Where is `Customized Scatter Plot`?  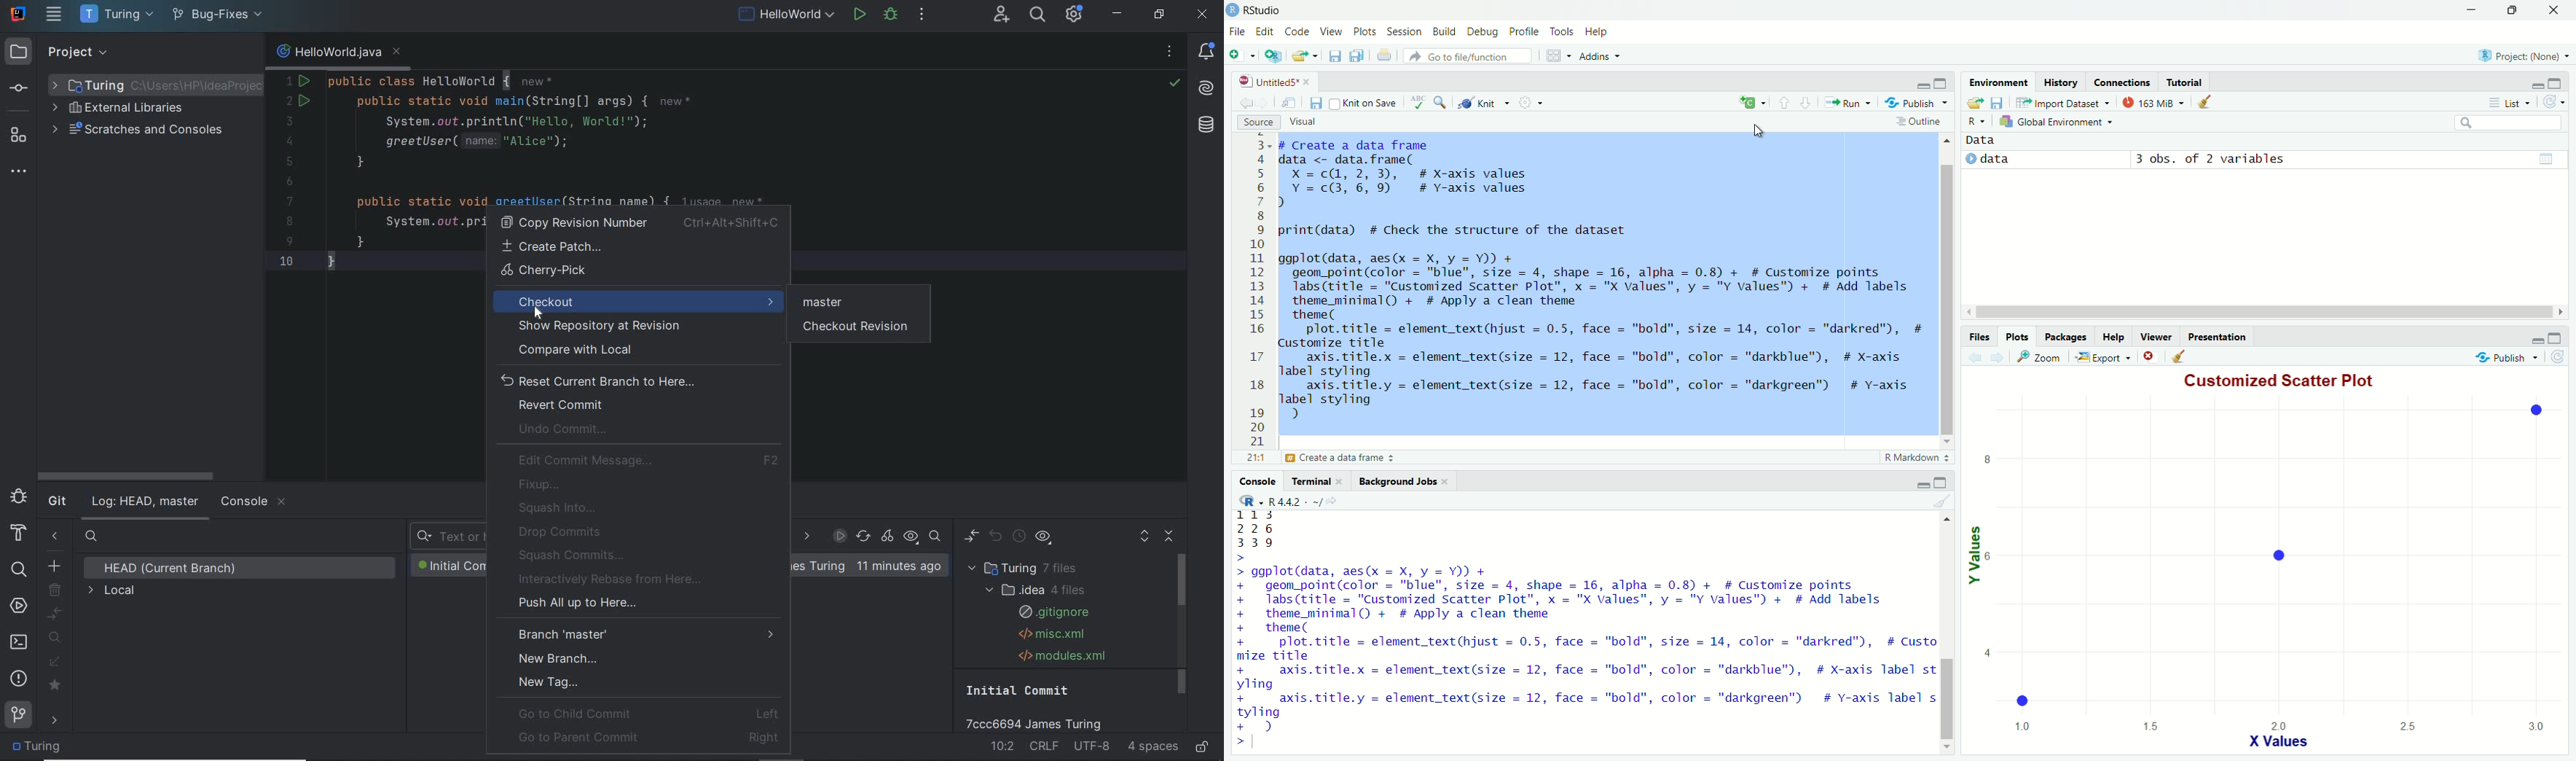
Customized Scatter Plot is located at coordinates (2283, 382).